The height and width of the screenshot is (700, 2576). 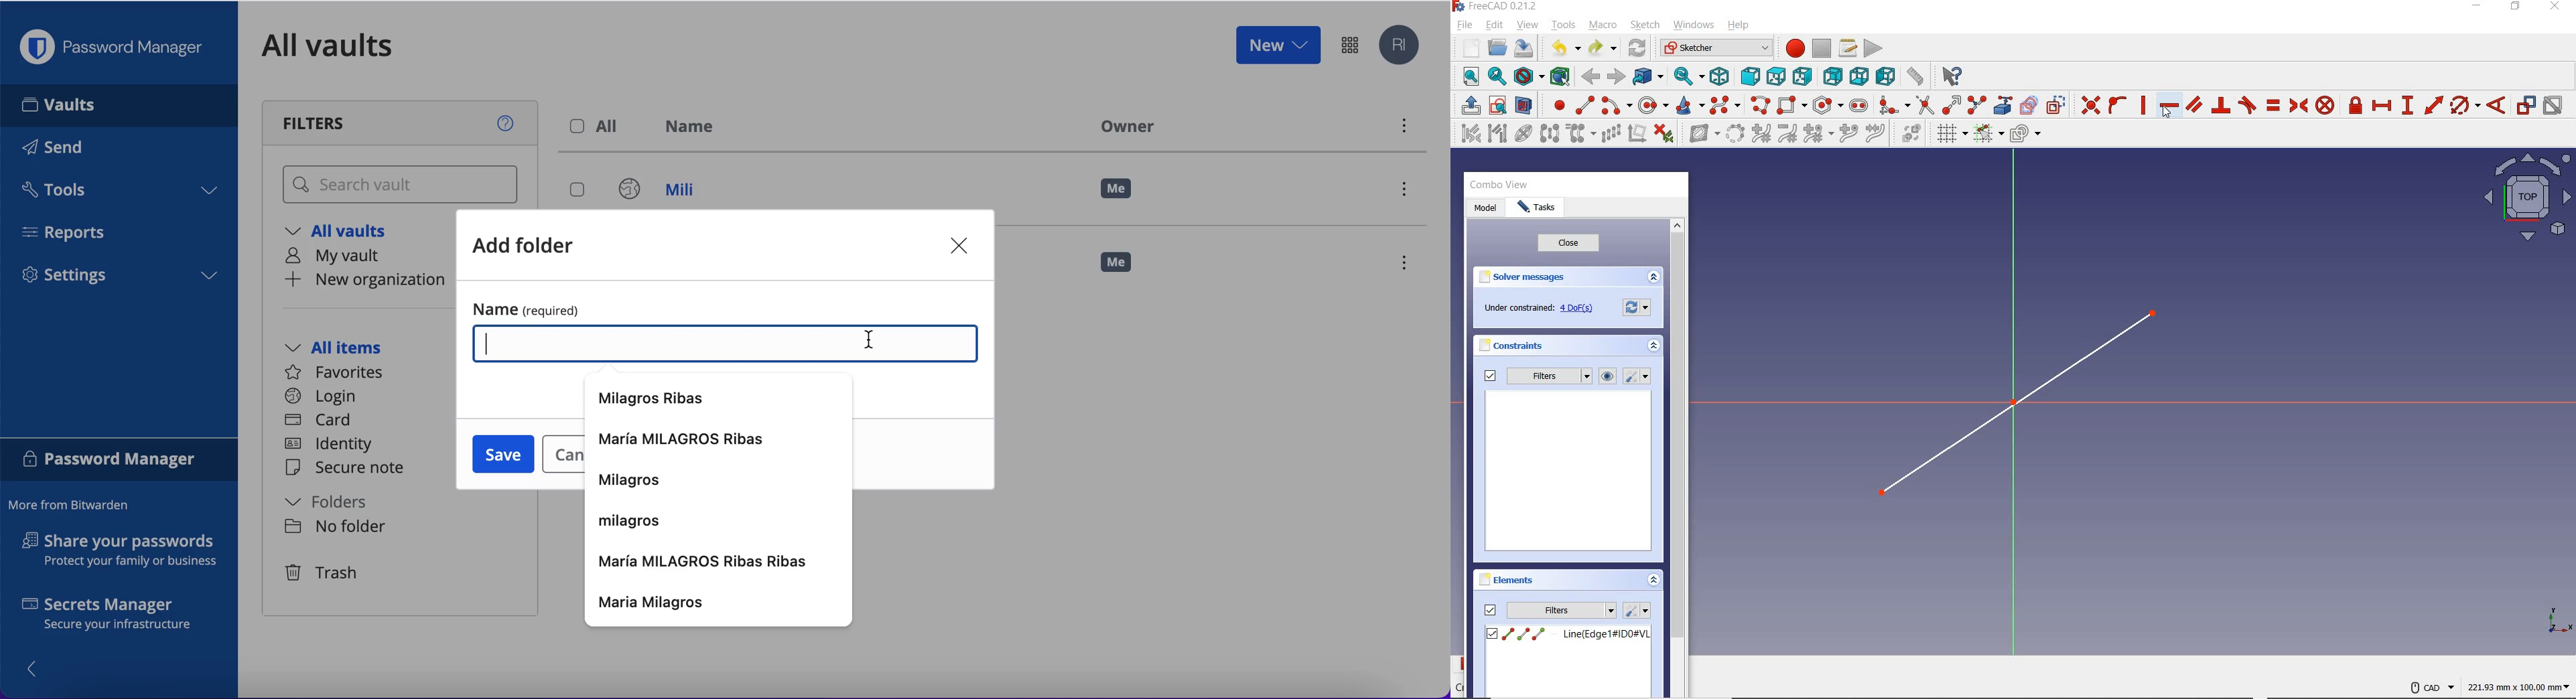 What do you see at coordinates (660, 399) in the screenshot?
I see `milagros ribas` at bounding box center [660, 399].